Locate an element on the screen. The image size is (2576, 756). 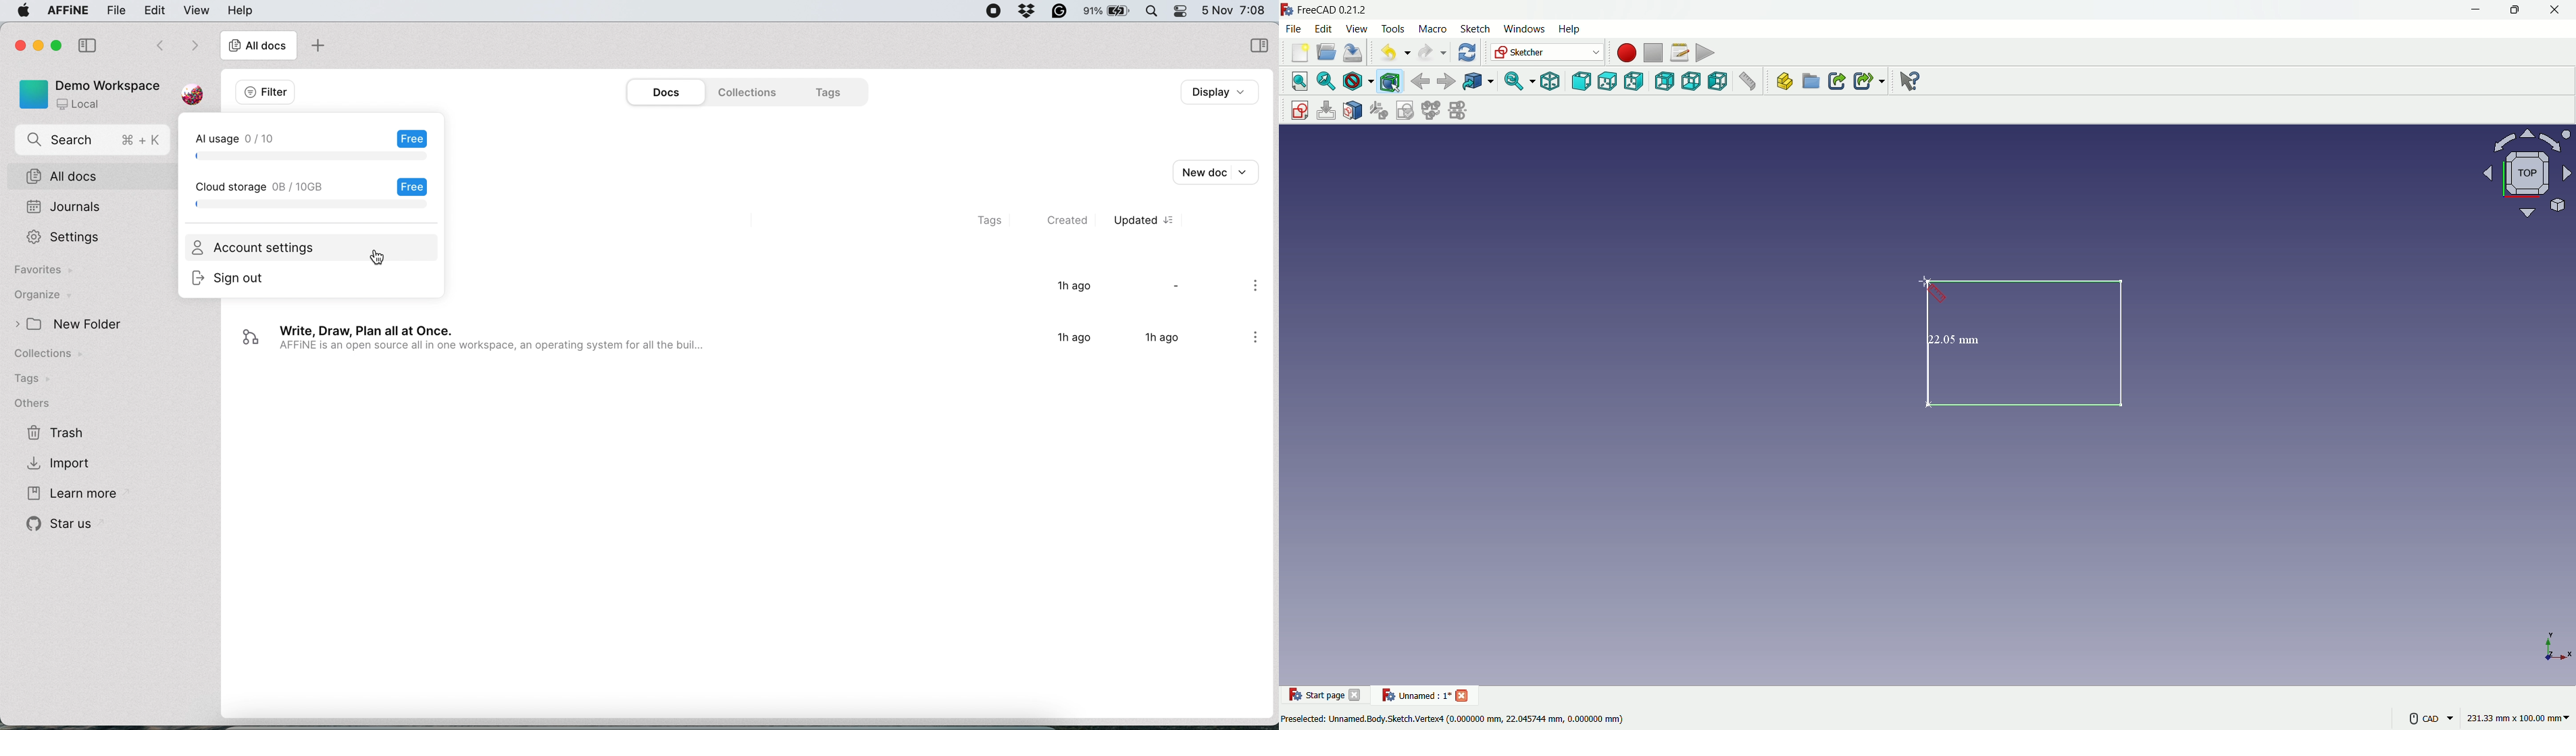
right view is located at coordinates (1636, 81).